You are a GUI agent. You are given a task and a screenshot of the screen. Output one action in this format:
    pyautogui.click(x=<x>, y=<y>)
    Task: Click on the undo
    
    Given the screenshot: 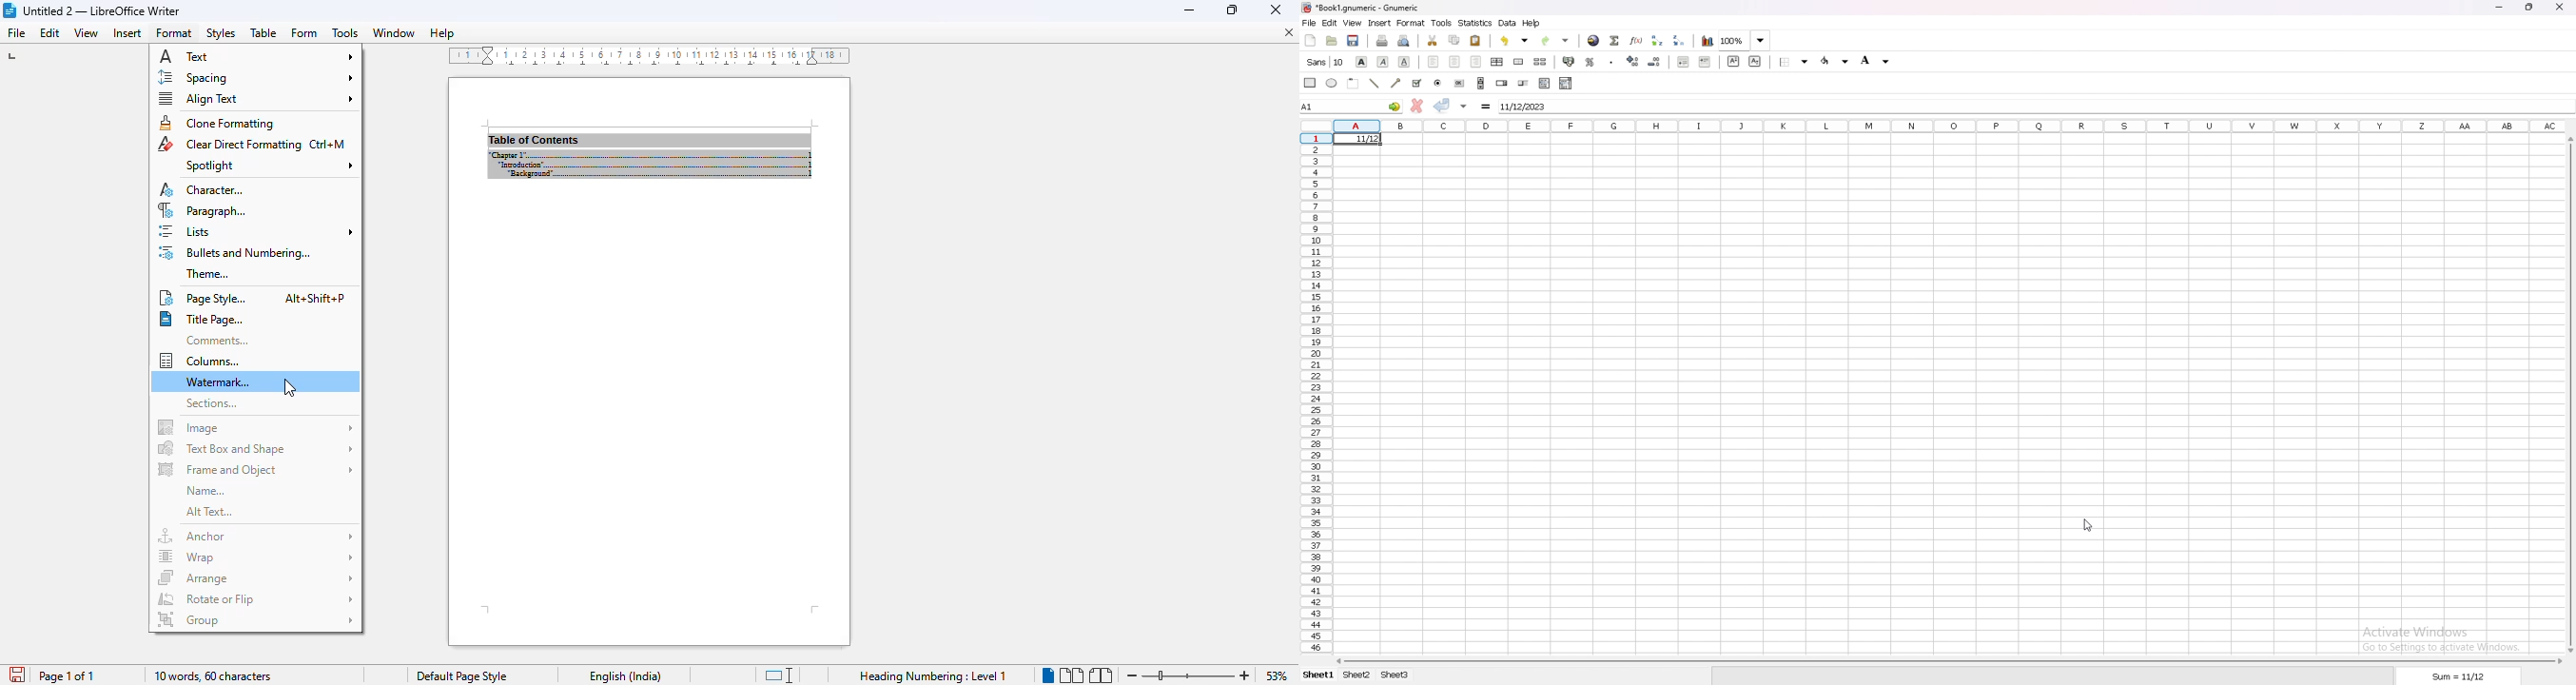 What is the action you would take?
    pyautogui.click(x=1515, y=41)
    